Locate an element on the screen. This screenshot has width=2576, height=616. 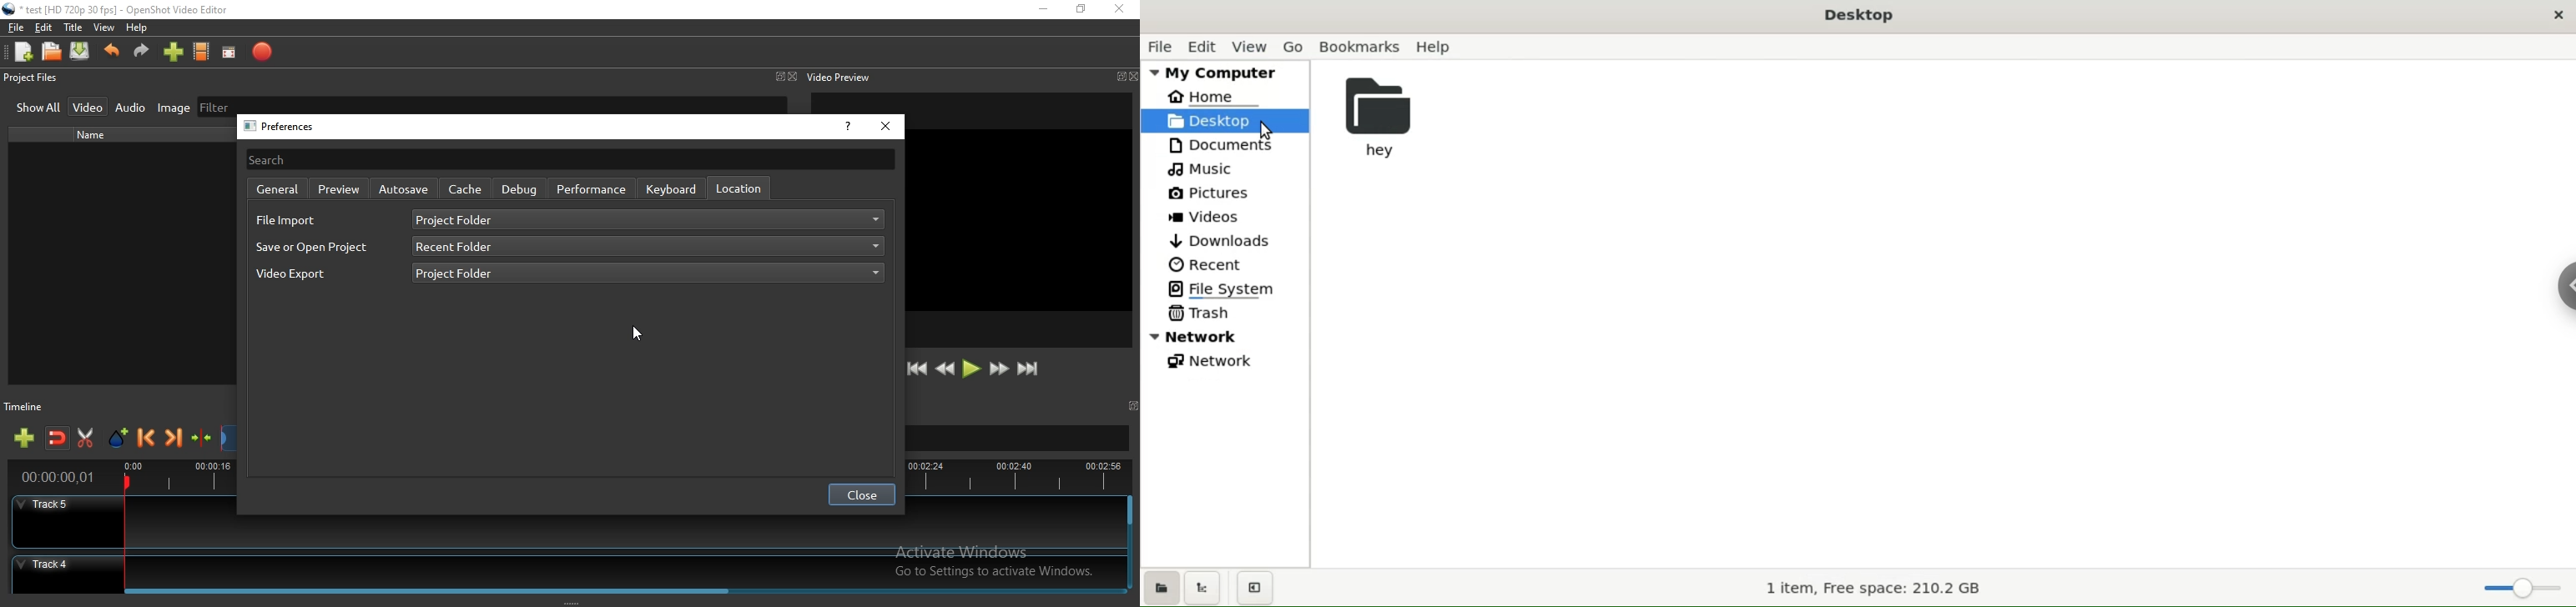
Add track is located at coordinates (26, 439).